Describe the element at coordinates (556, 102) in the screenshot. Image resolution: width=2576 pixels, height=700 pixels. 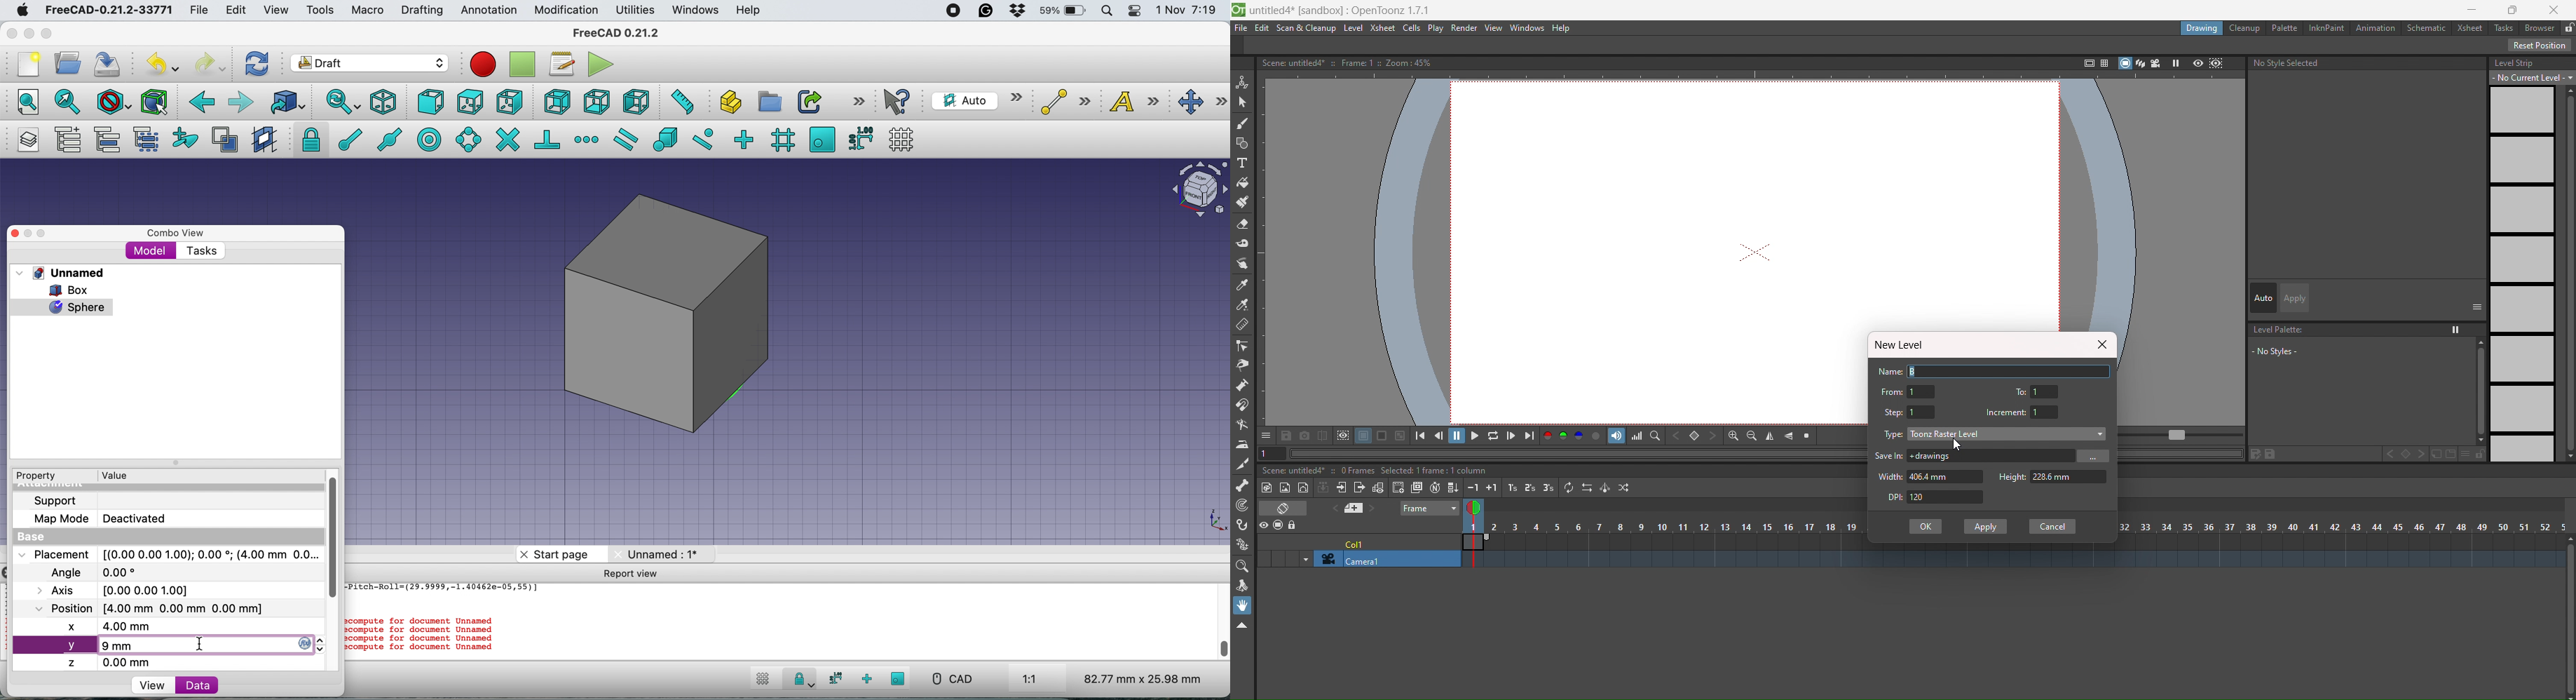
I see `rear` at that location.